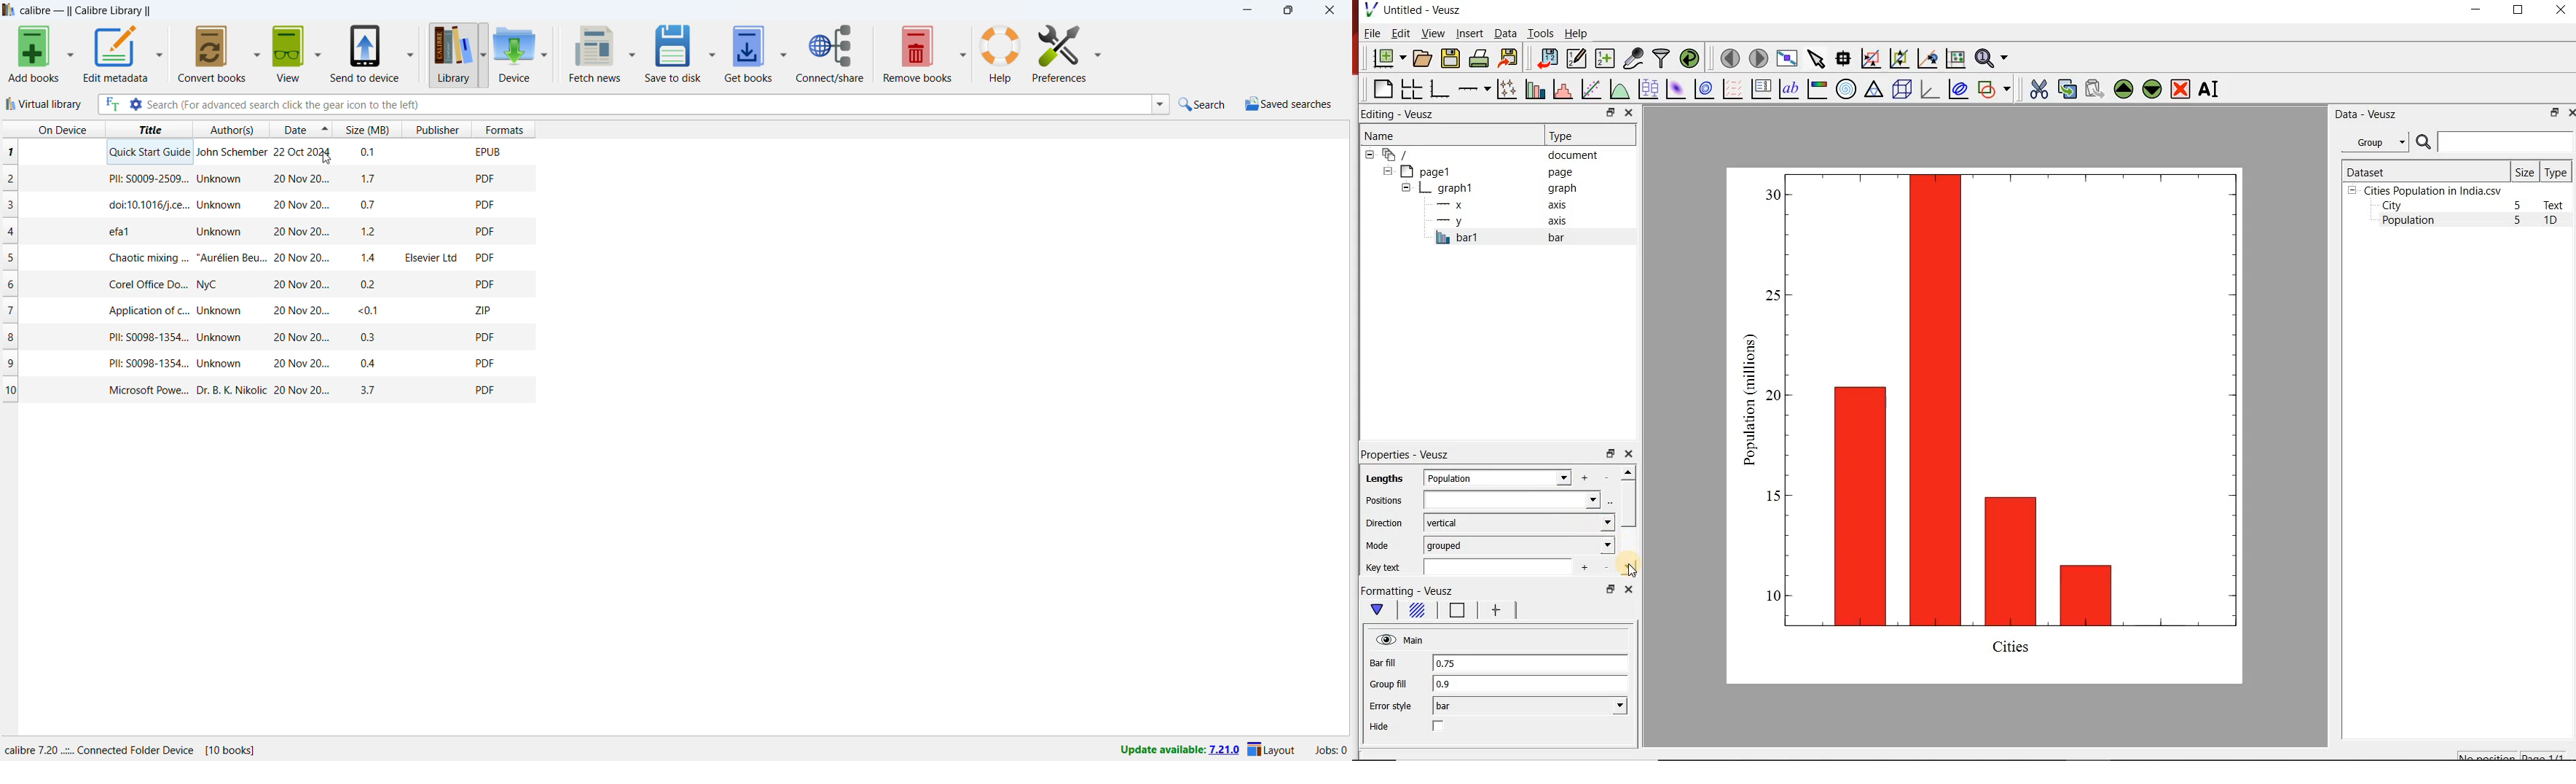 Image resolution: width=2576 pixels, height=784 pixels. I want to click on one book entry, so click(270, 390).